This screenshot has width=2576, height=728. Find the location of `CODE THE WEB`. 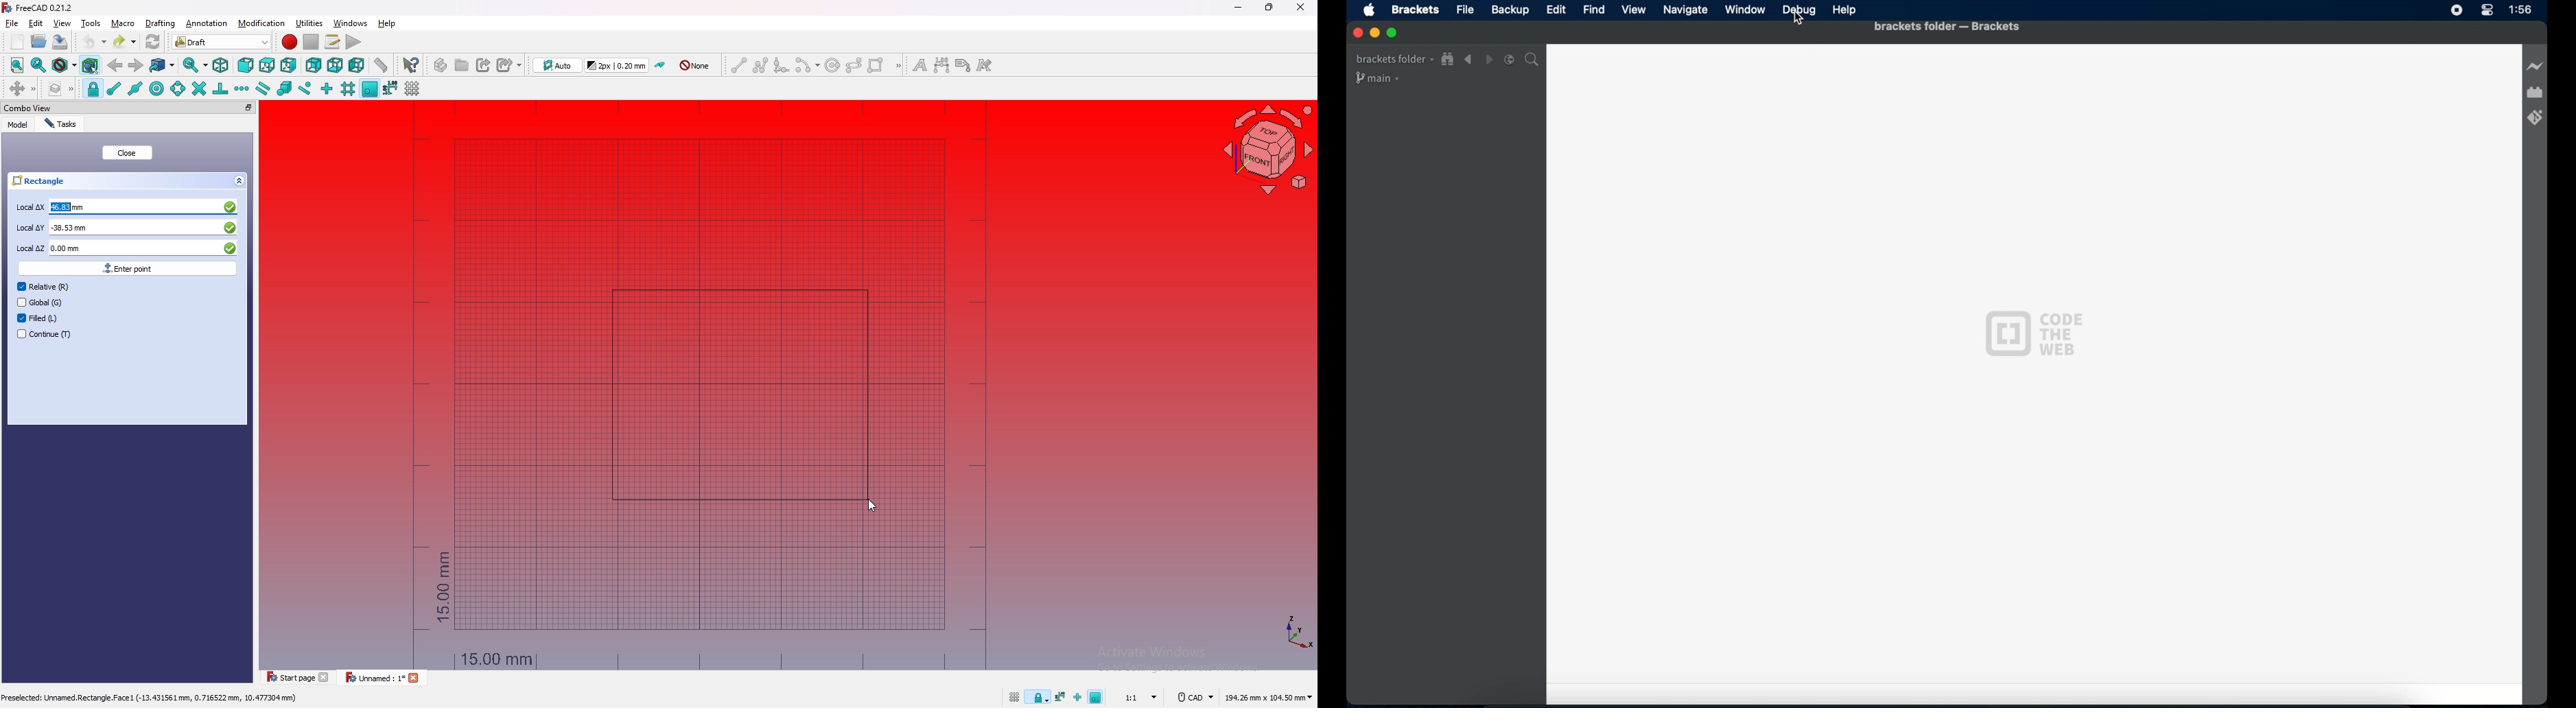

CODE THE WEB is located at coordinates (2070, 332).